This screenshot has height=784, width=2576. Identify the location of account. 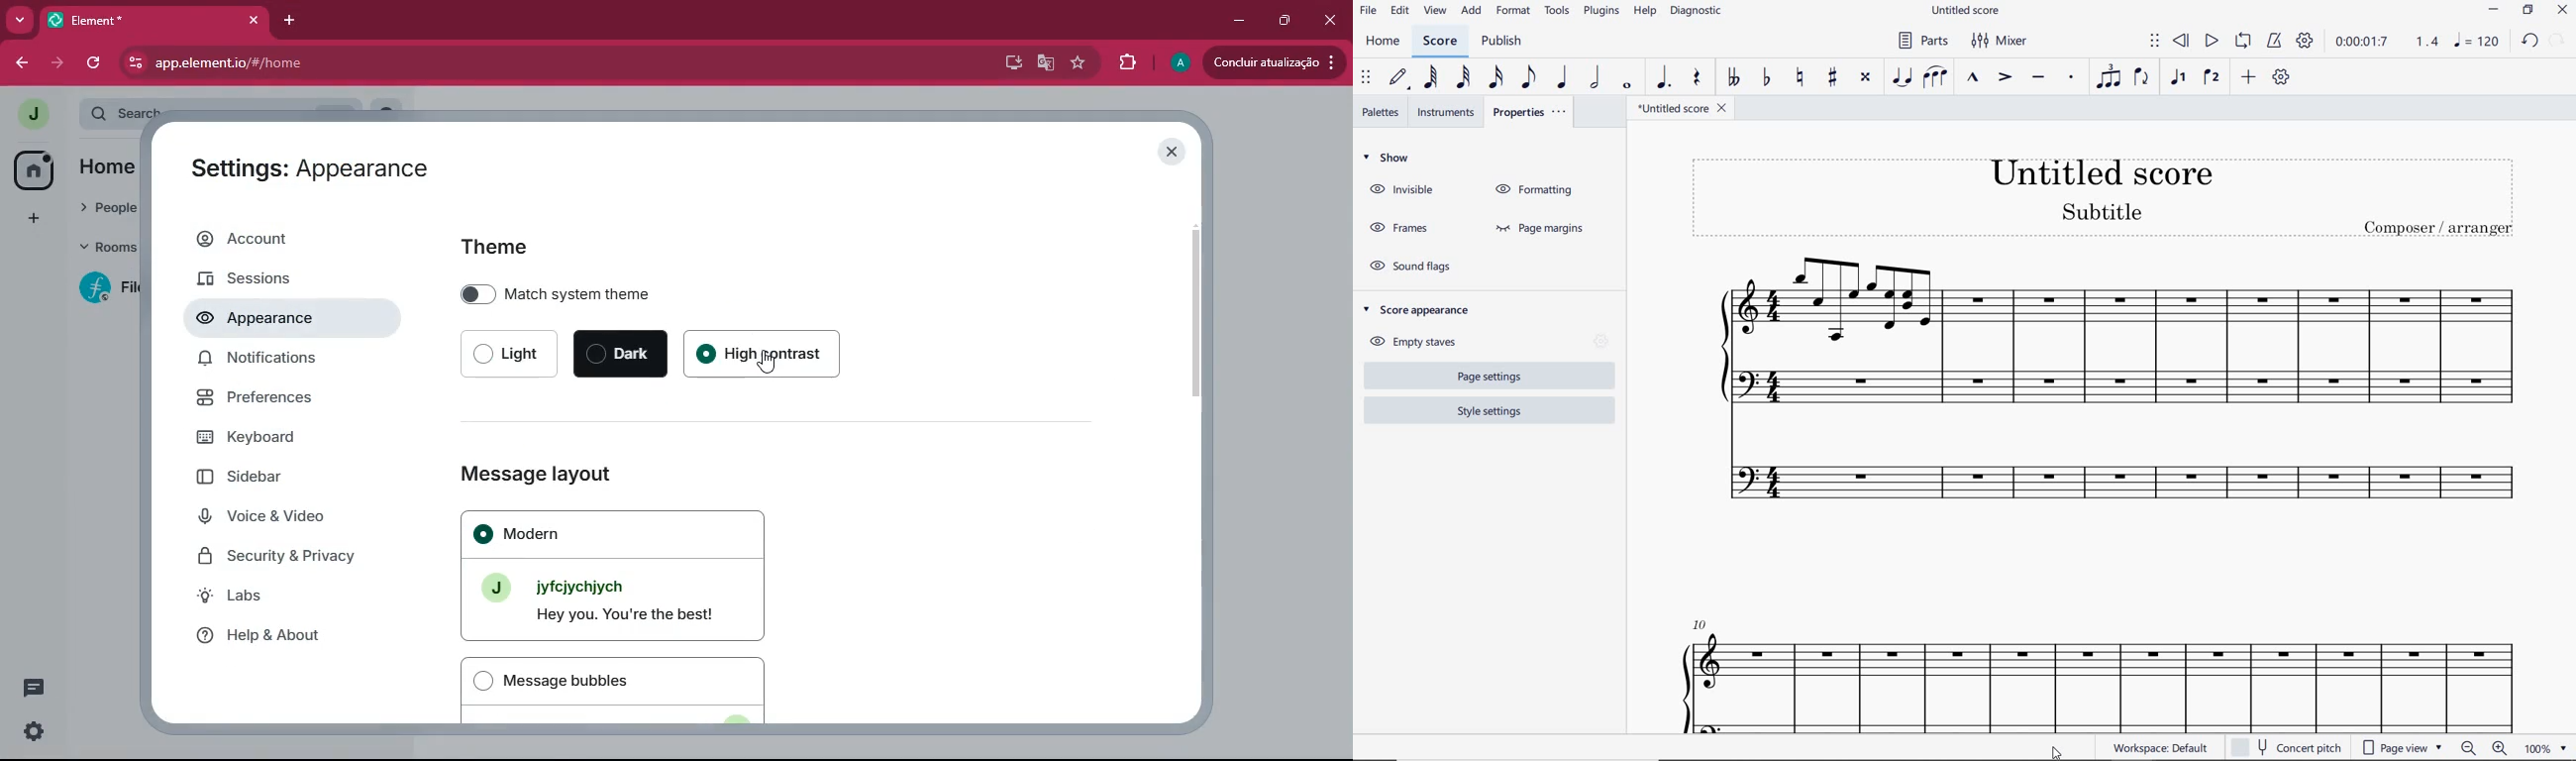
(286, 238).